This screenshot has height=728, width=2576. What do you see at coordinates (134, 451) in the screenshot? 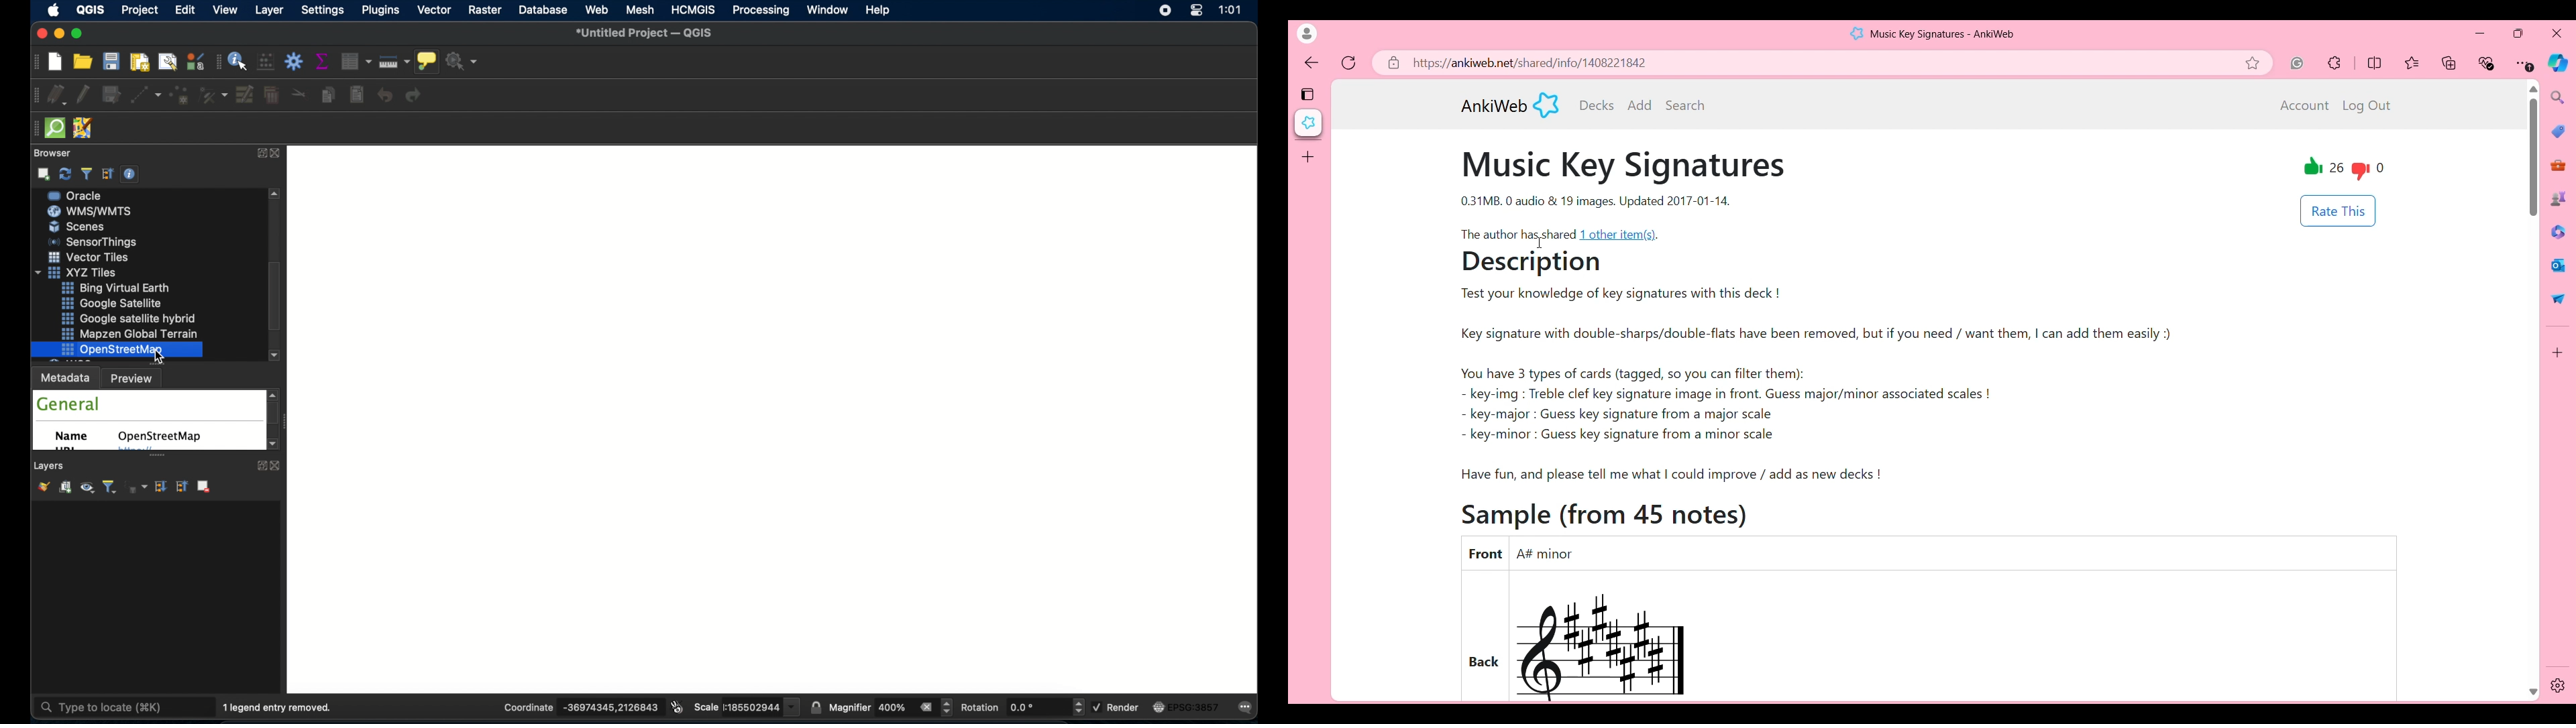
I see `obscured text` at bounding box center [134, 451].